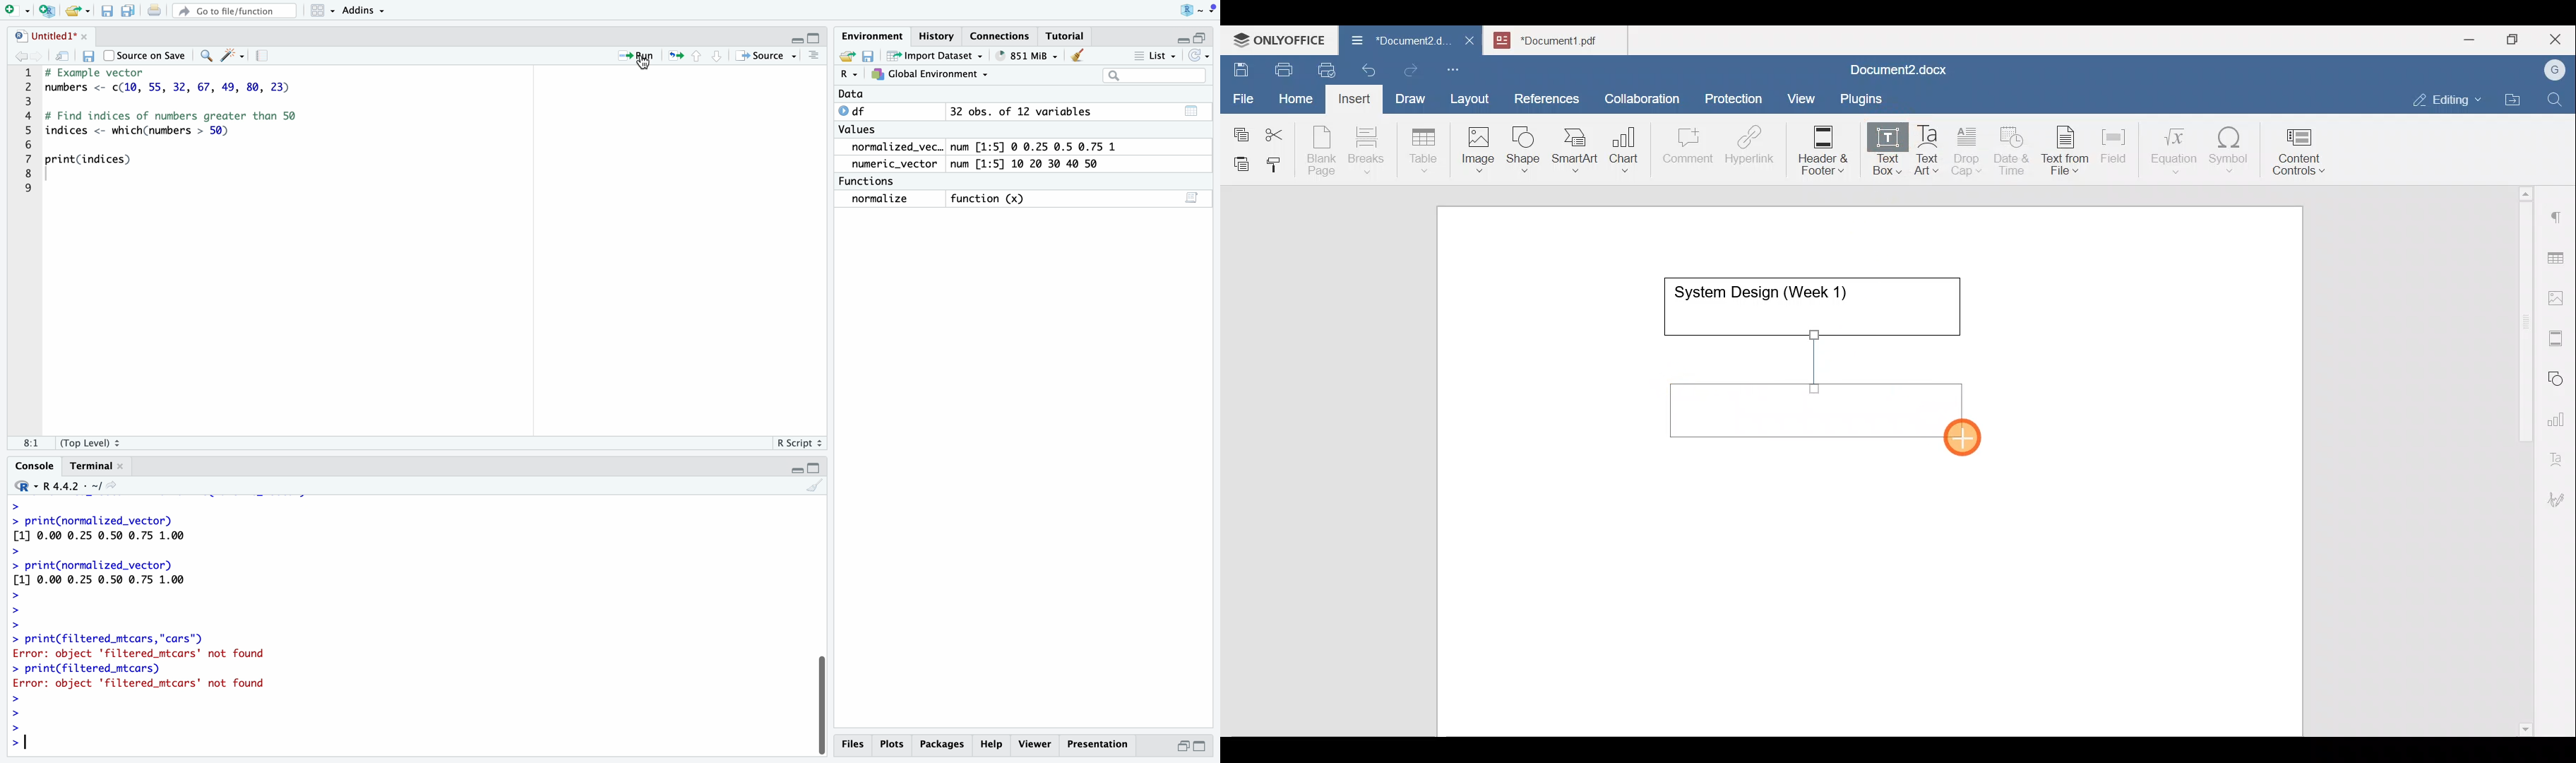  What do you see at coordinates (1895, 71) in the screenshot?
I see `Document name` at bounding box center [1895, 71].